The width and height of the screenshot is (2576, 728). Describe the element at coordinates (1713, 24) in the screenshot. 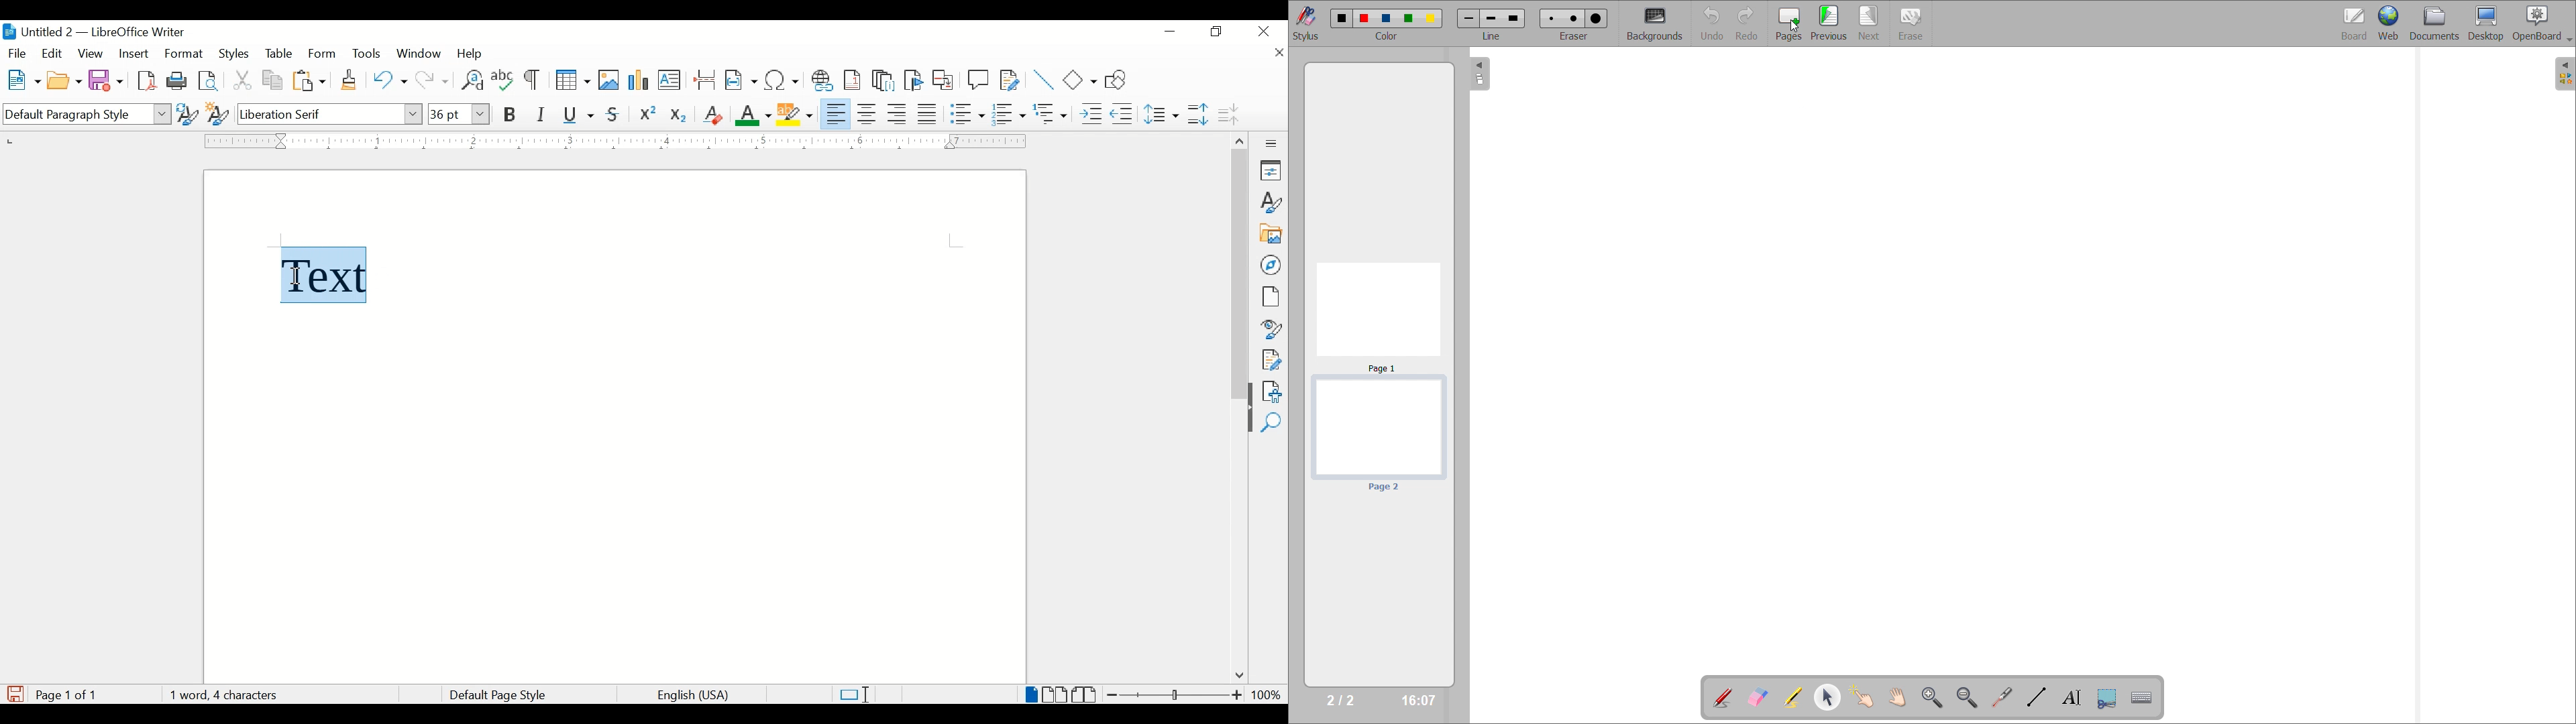

I see `undo` at that location.